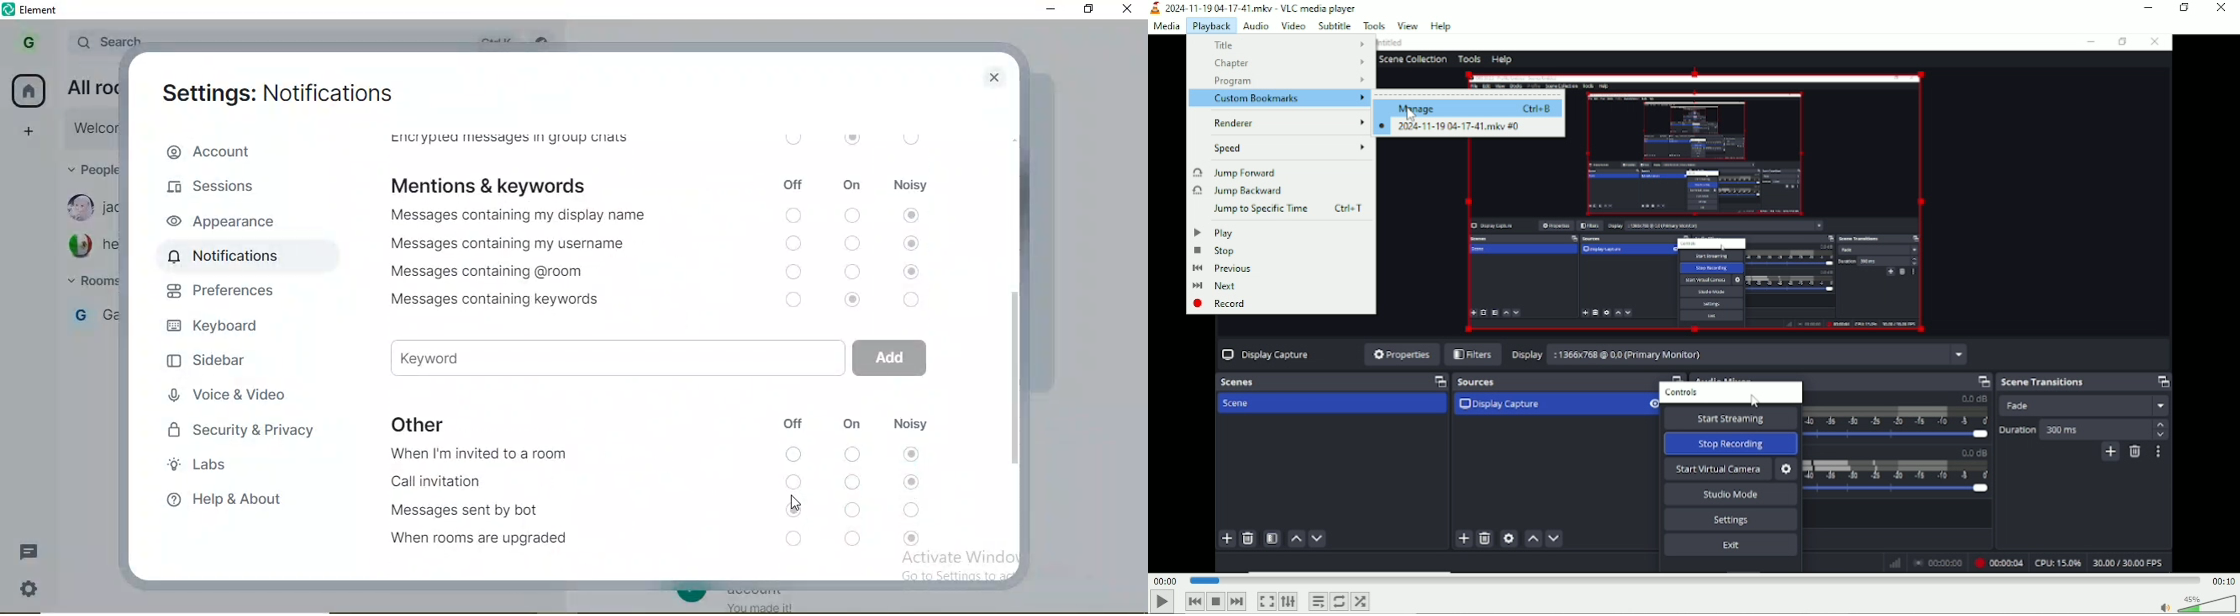  Describe the element at coordinates (1475, 108) in the screenshot. I see `Manage` at that location.